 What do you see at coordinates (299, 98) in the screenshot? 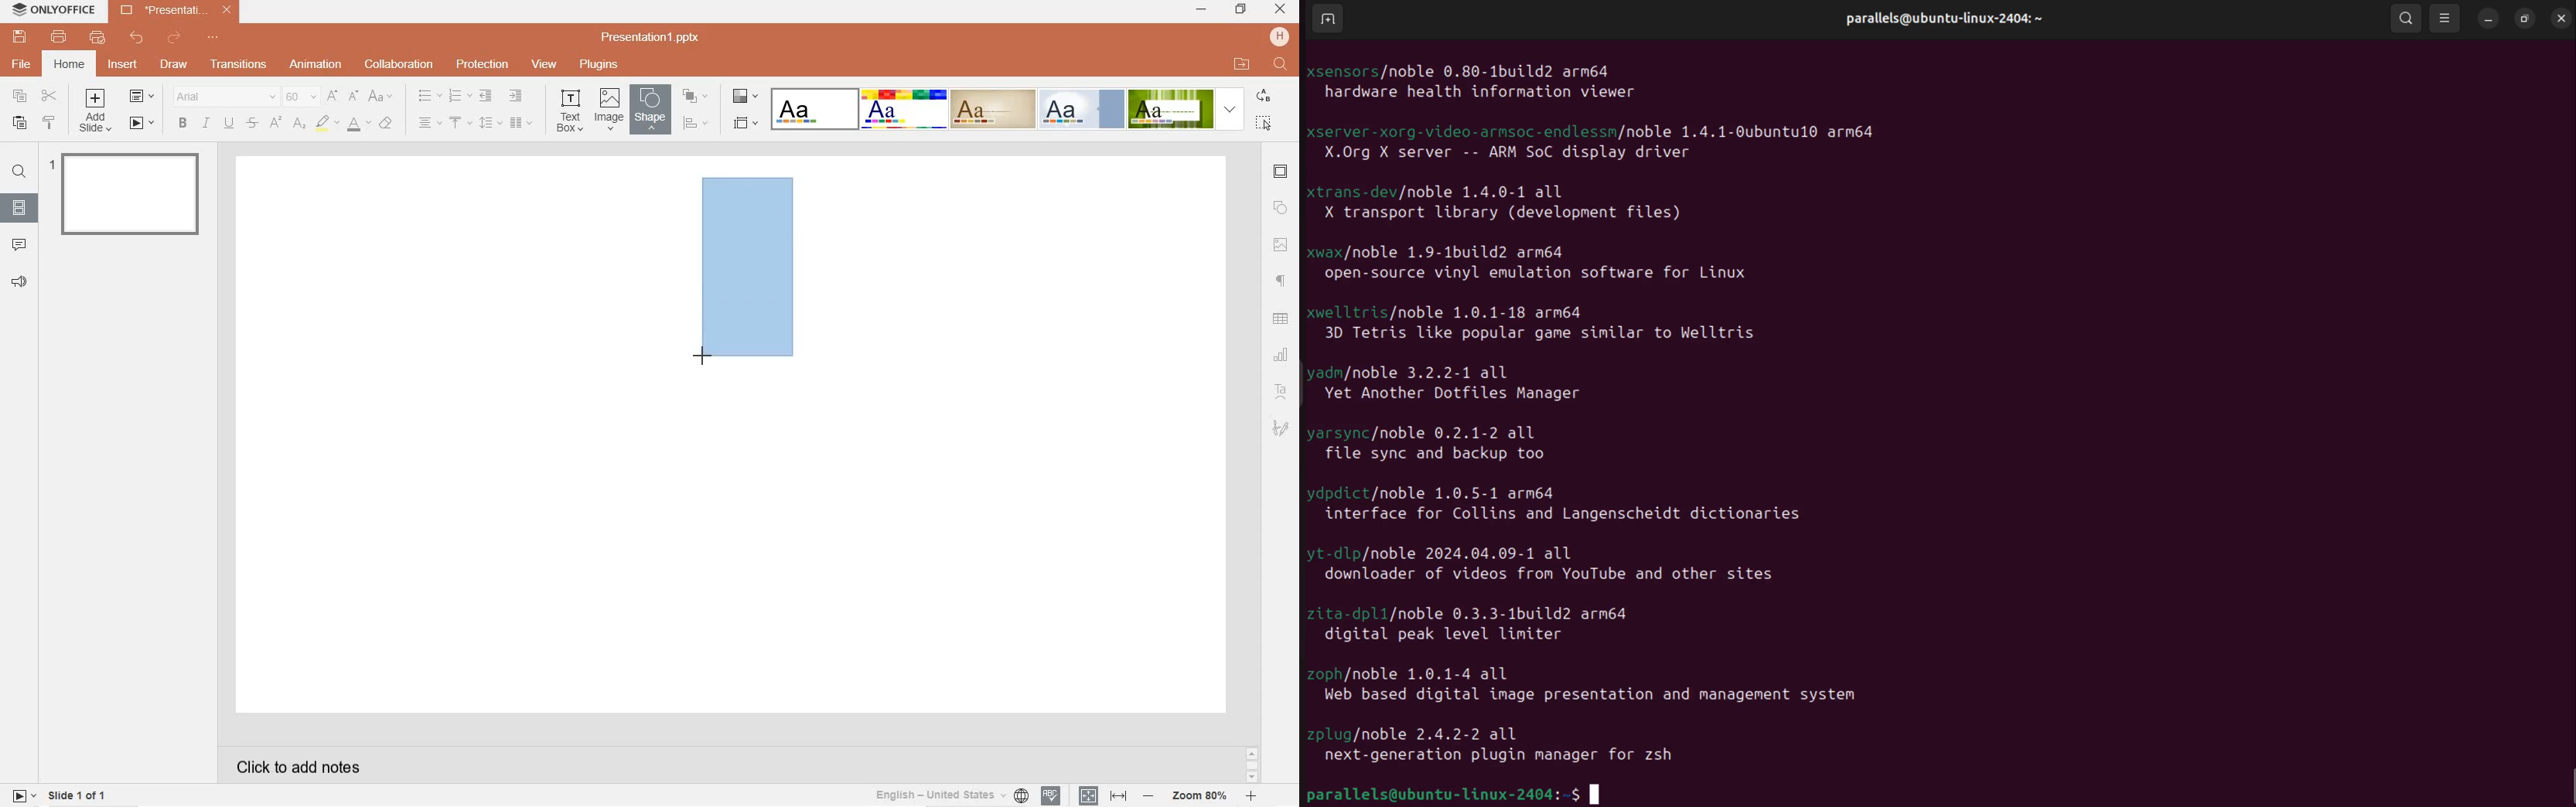
I see `font size: 60` at bounding box center [299, 98].